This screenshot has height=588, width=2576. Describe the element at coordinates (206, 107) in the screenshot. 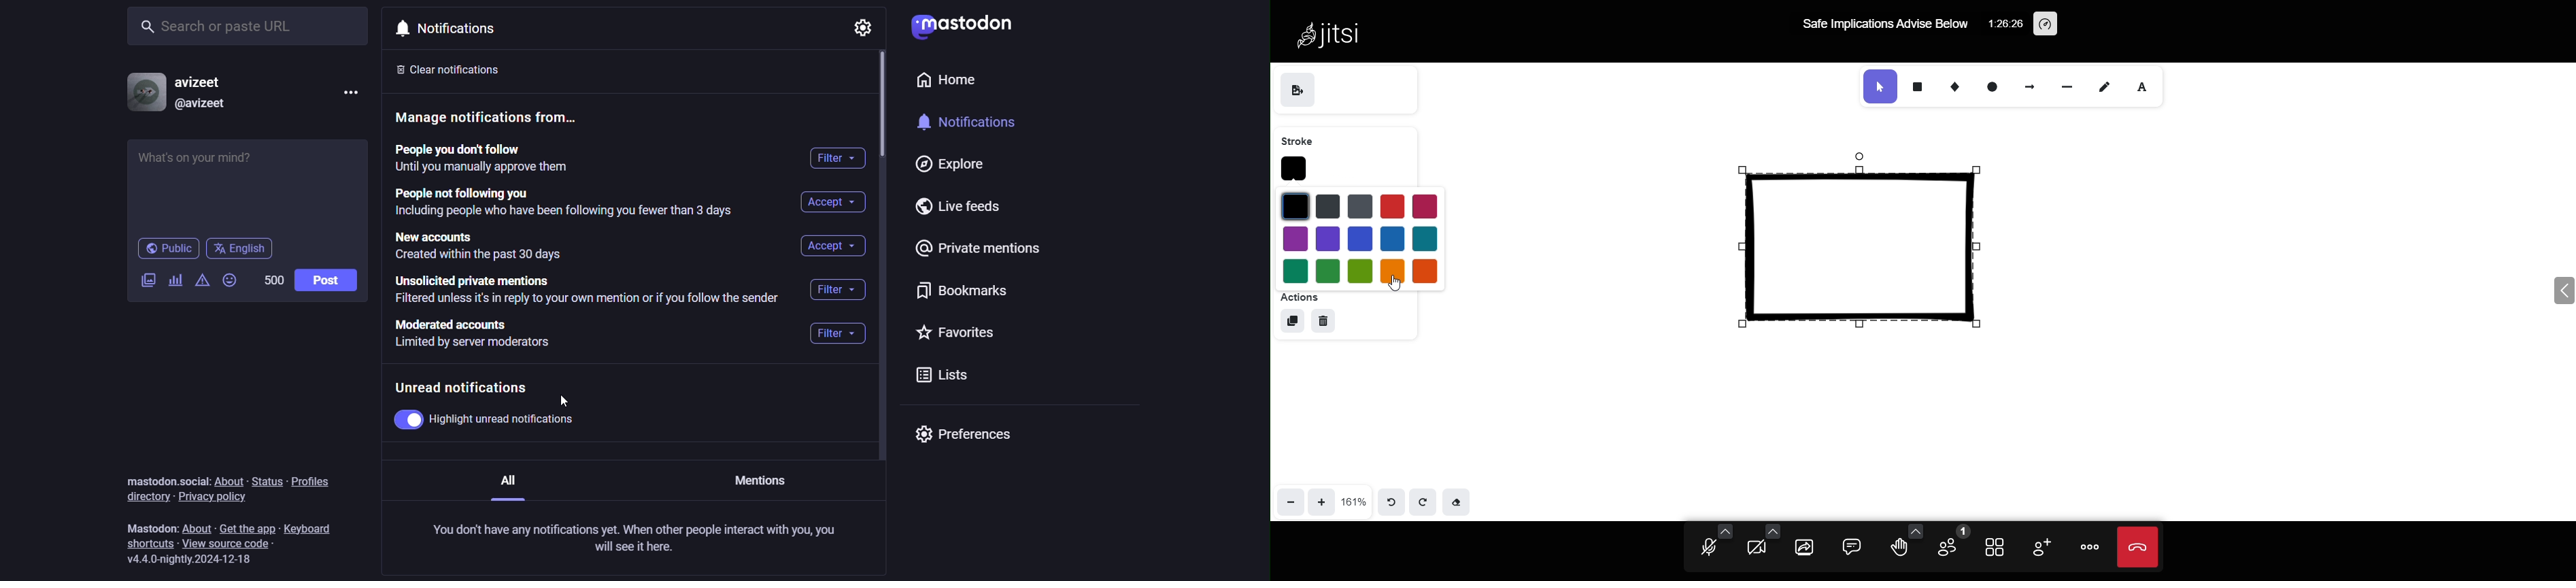

I see `@username` at that location.